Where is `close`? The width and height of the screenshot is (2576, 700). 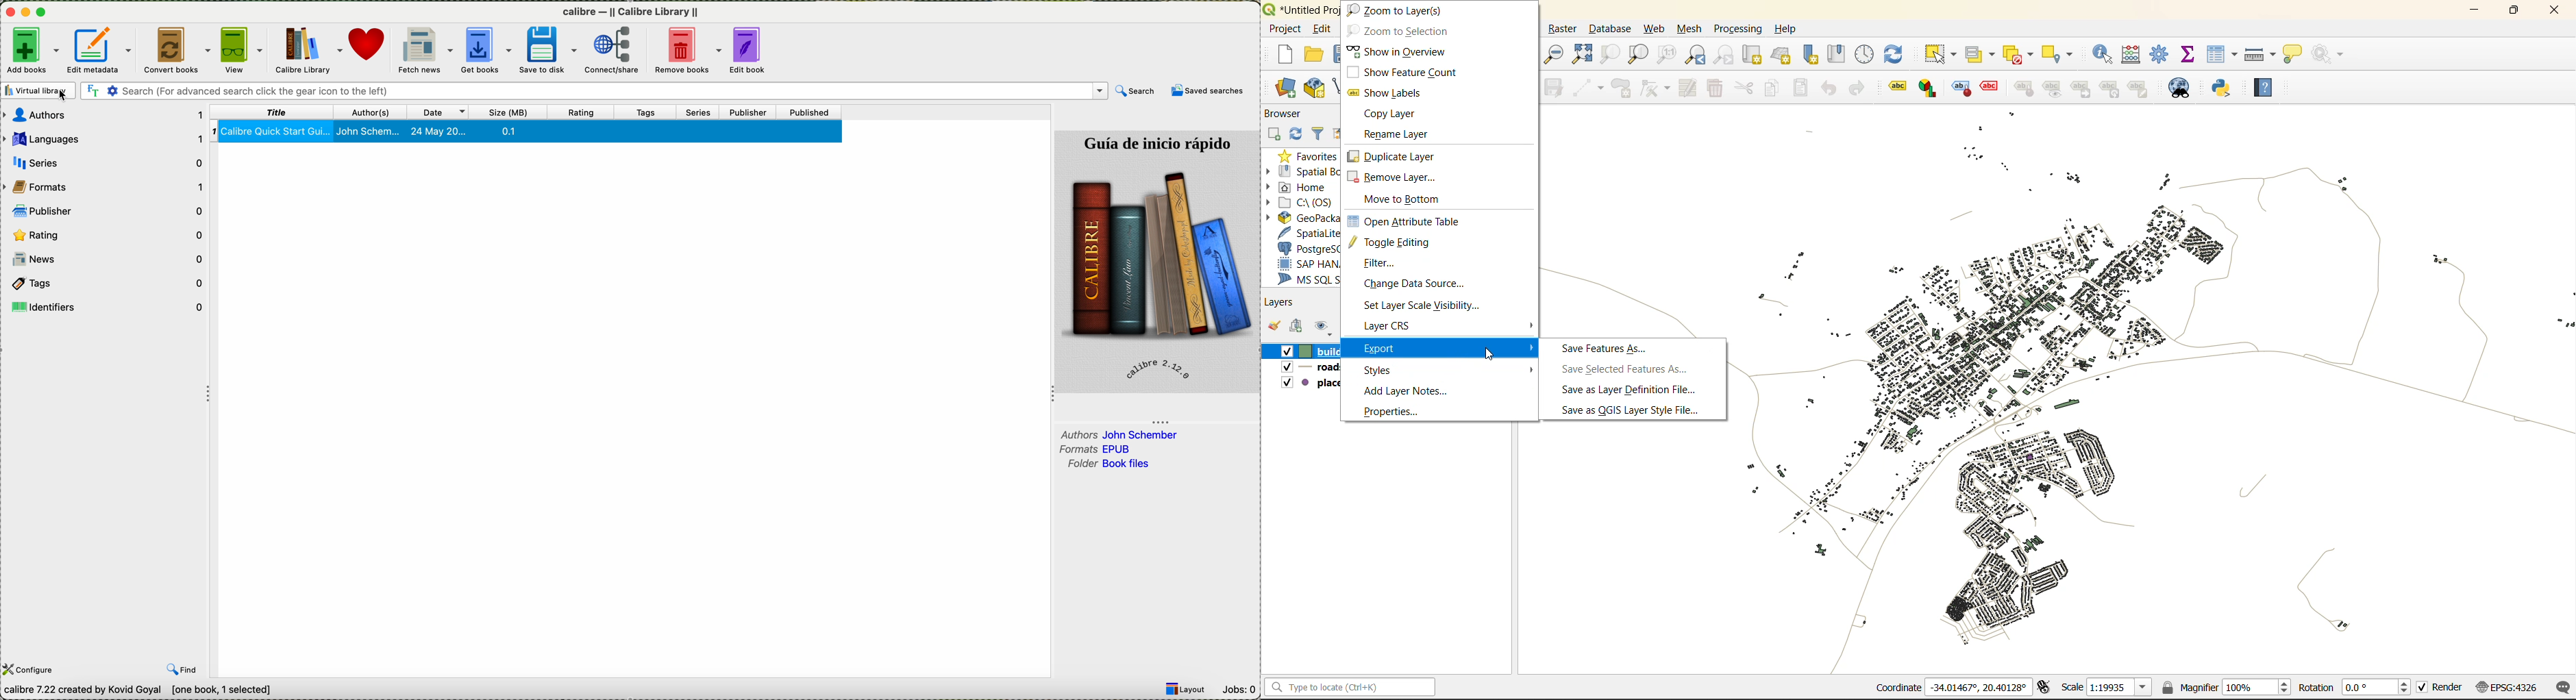 close is located at coordinates (9, 14).